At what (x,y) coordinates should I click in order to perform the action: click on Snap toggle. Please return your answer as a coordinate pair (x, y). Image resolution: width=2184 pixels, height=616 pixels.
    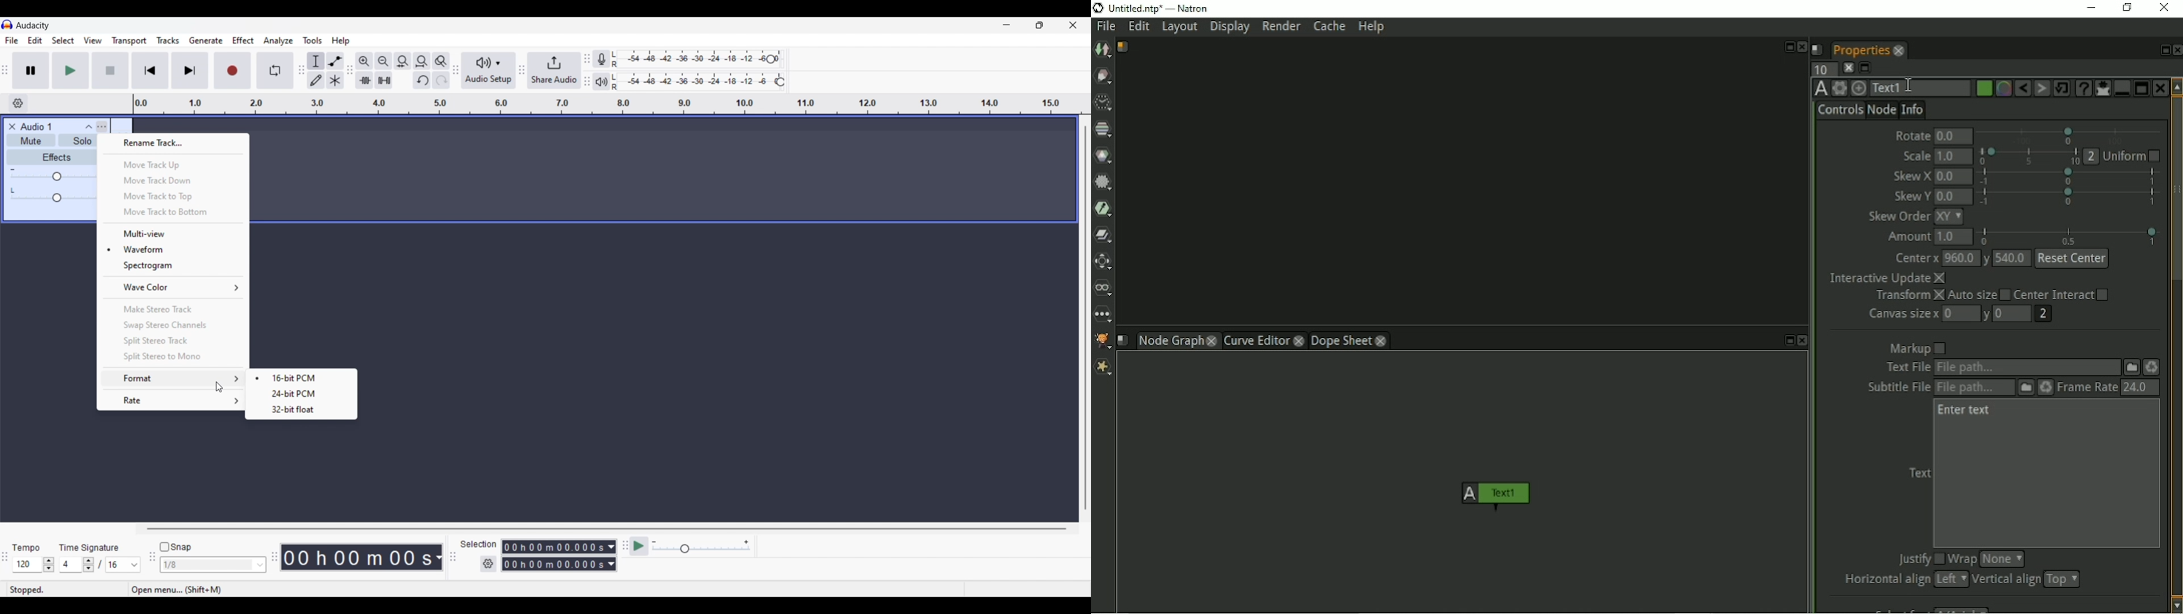
    Looking at the image, I should click on (176, 547).